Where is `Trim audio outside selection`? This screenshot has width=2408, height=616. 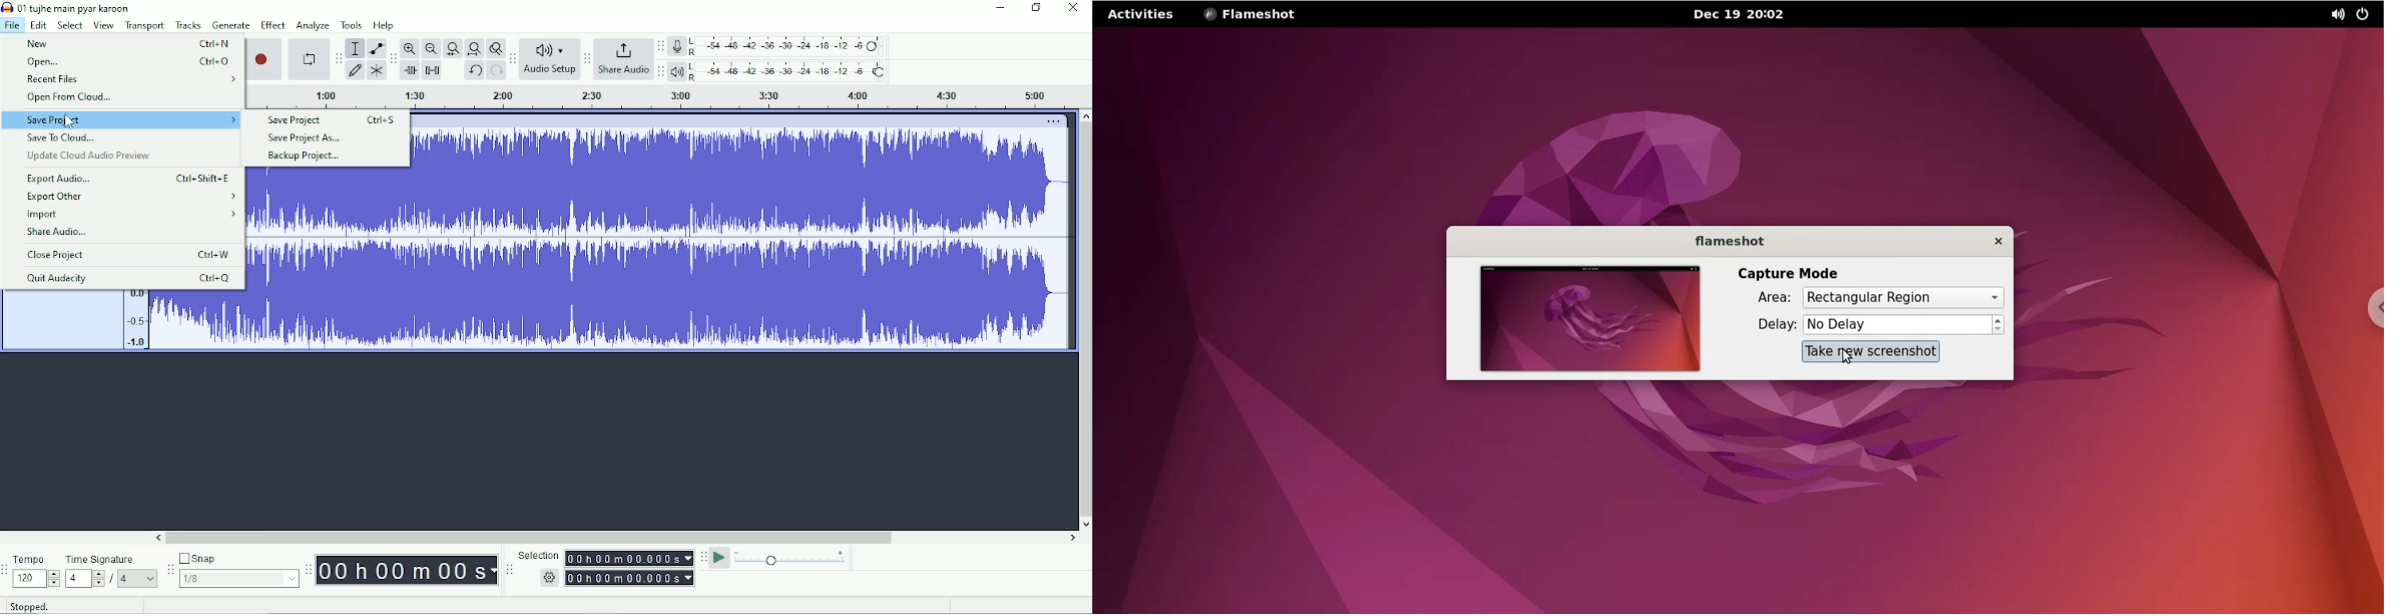 Trim audio outside selection is located at coordinates (410, 69).